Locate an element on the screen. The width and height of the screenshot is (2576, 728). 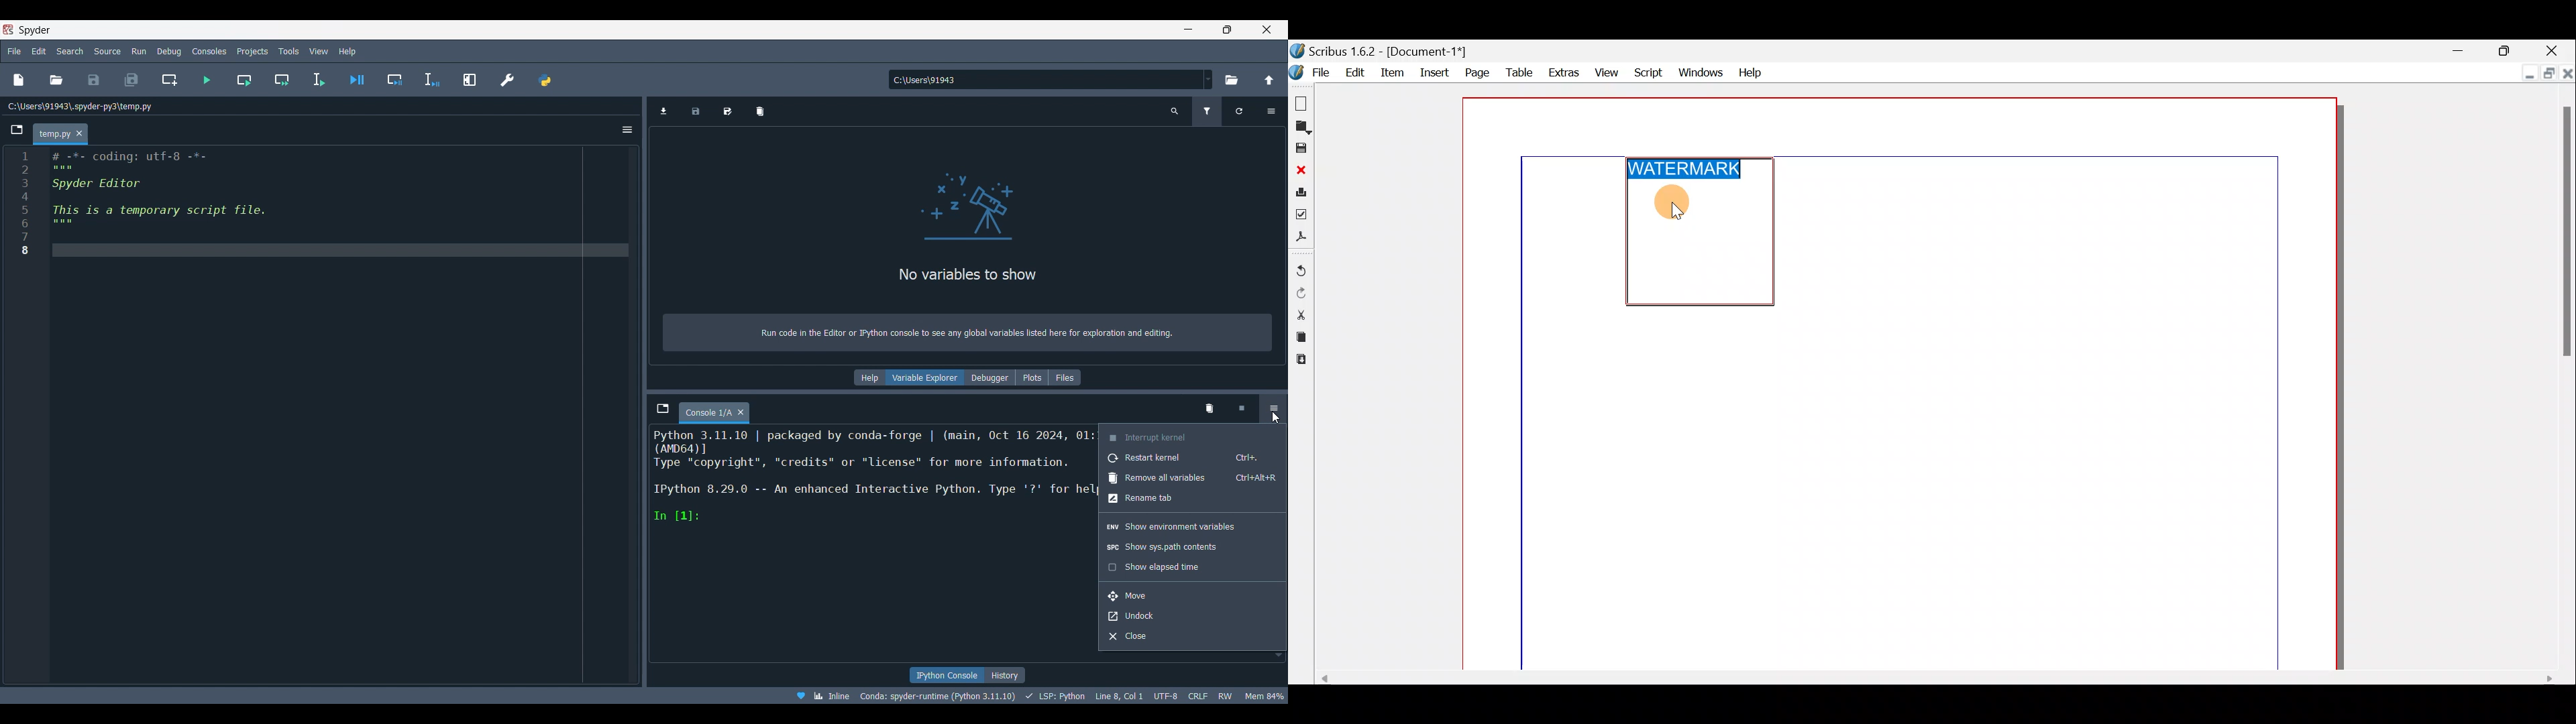
Debugger is located at coordinates (990, 377).